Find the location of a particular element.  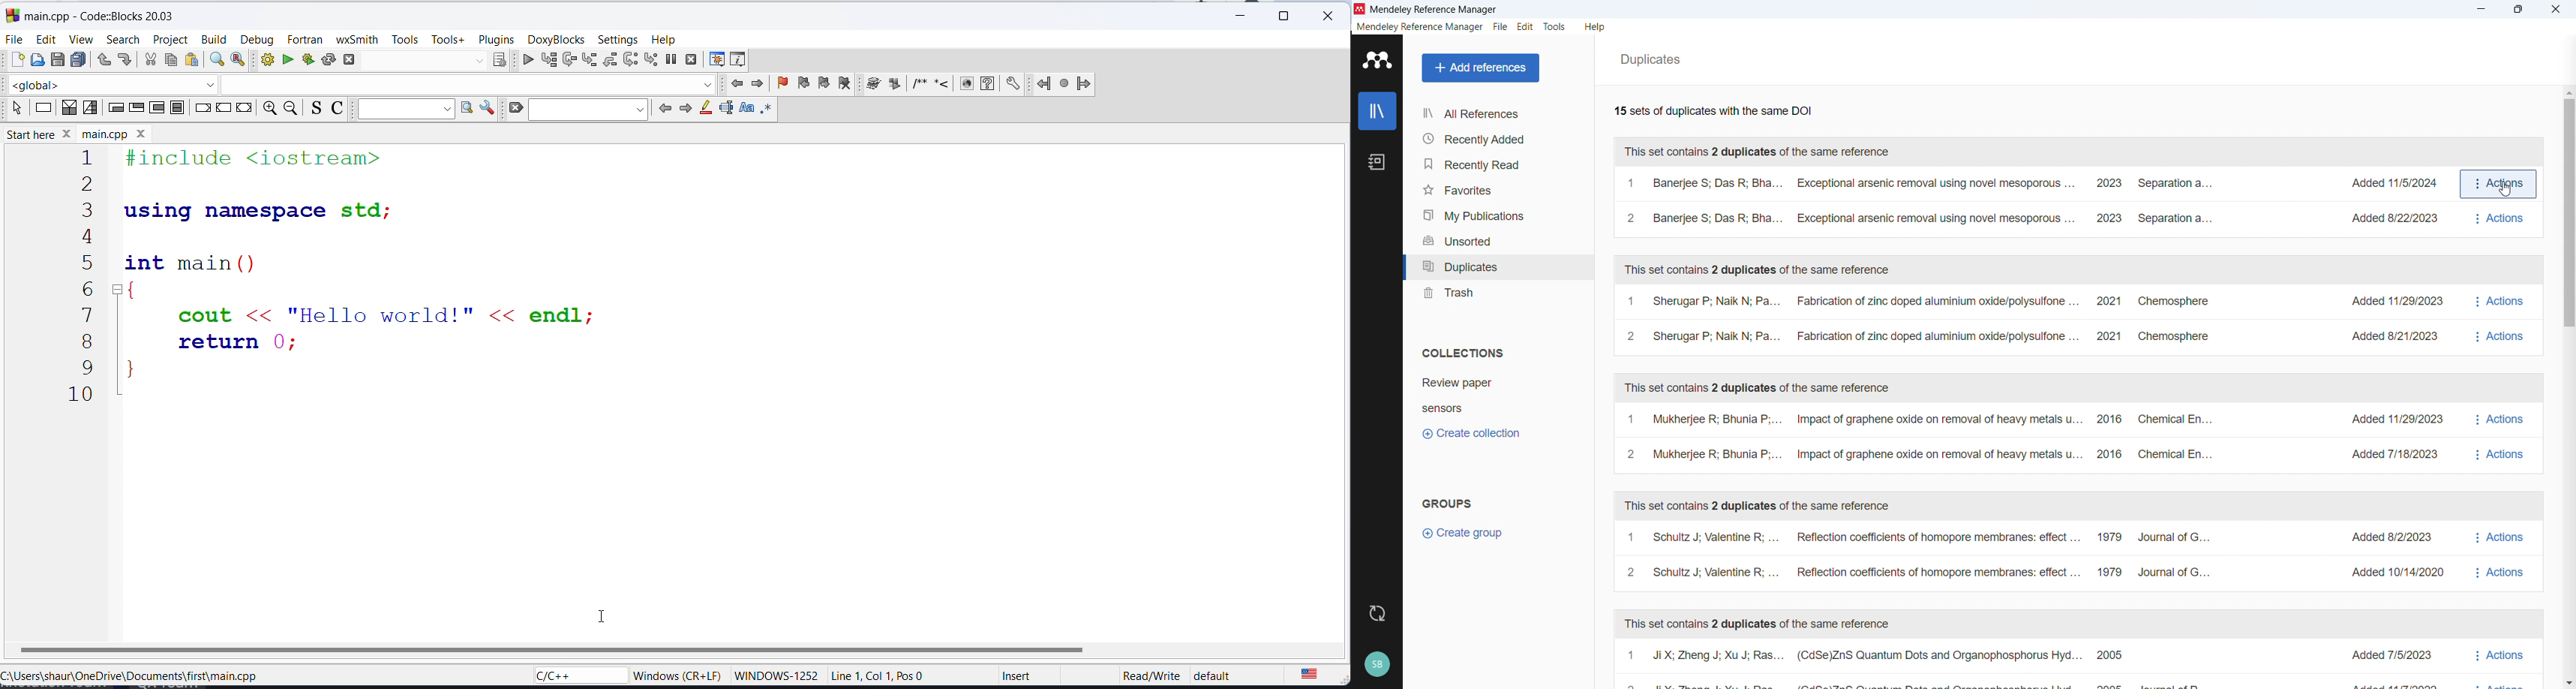

edit is located at coordinates (45, 38).